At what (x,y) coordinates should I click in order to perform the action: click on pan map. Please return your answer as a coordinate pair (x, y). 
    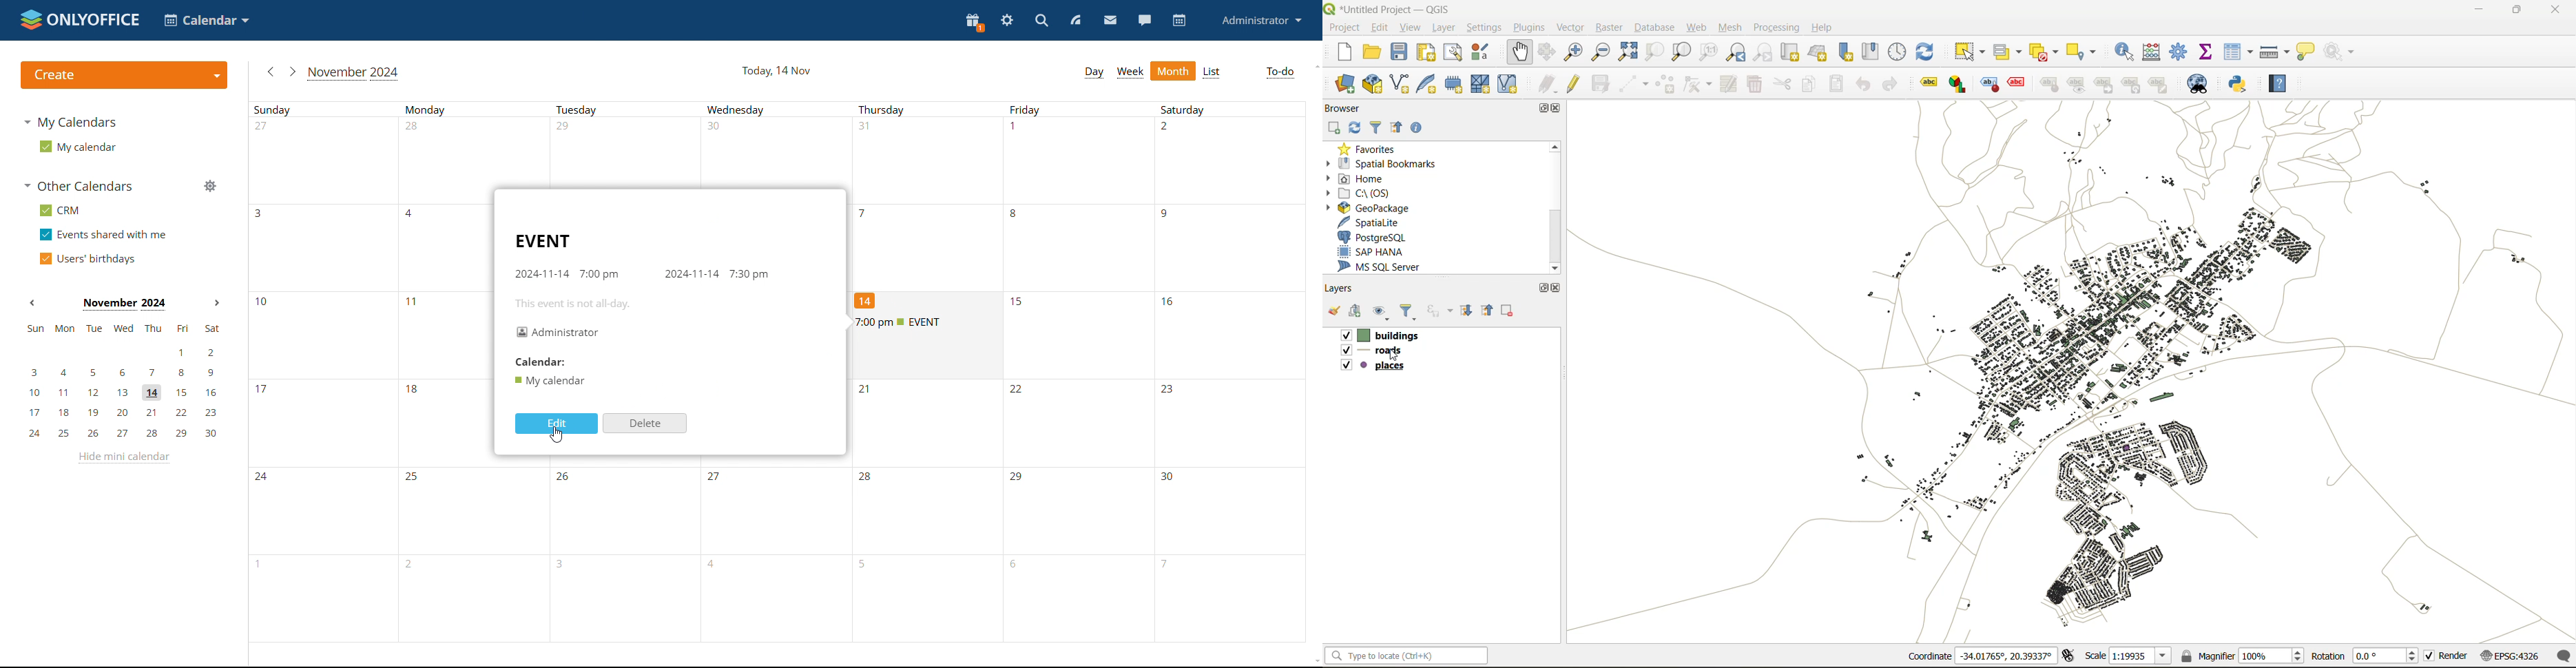
    Looking at the image, I should click on (1519, 50).